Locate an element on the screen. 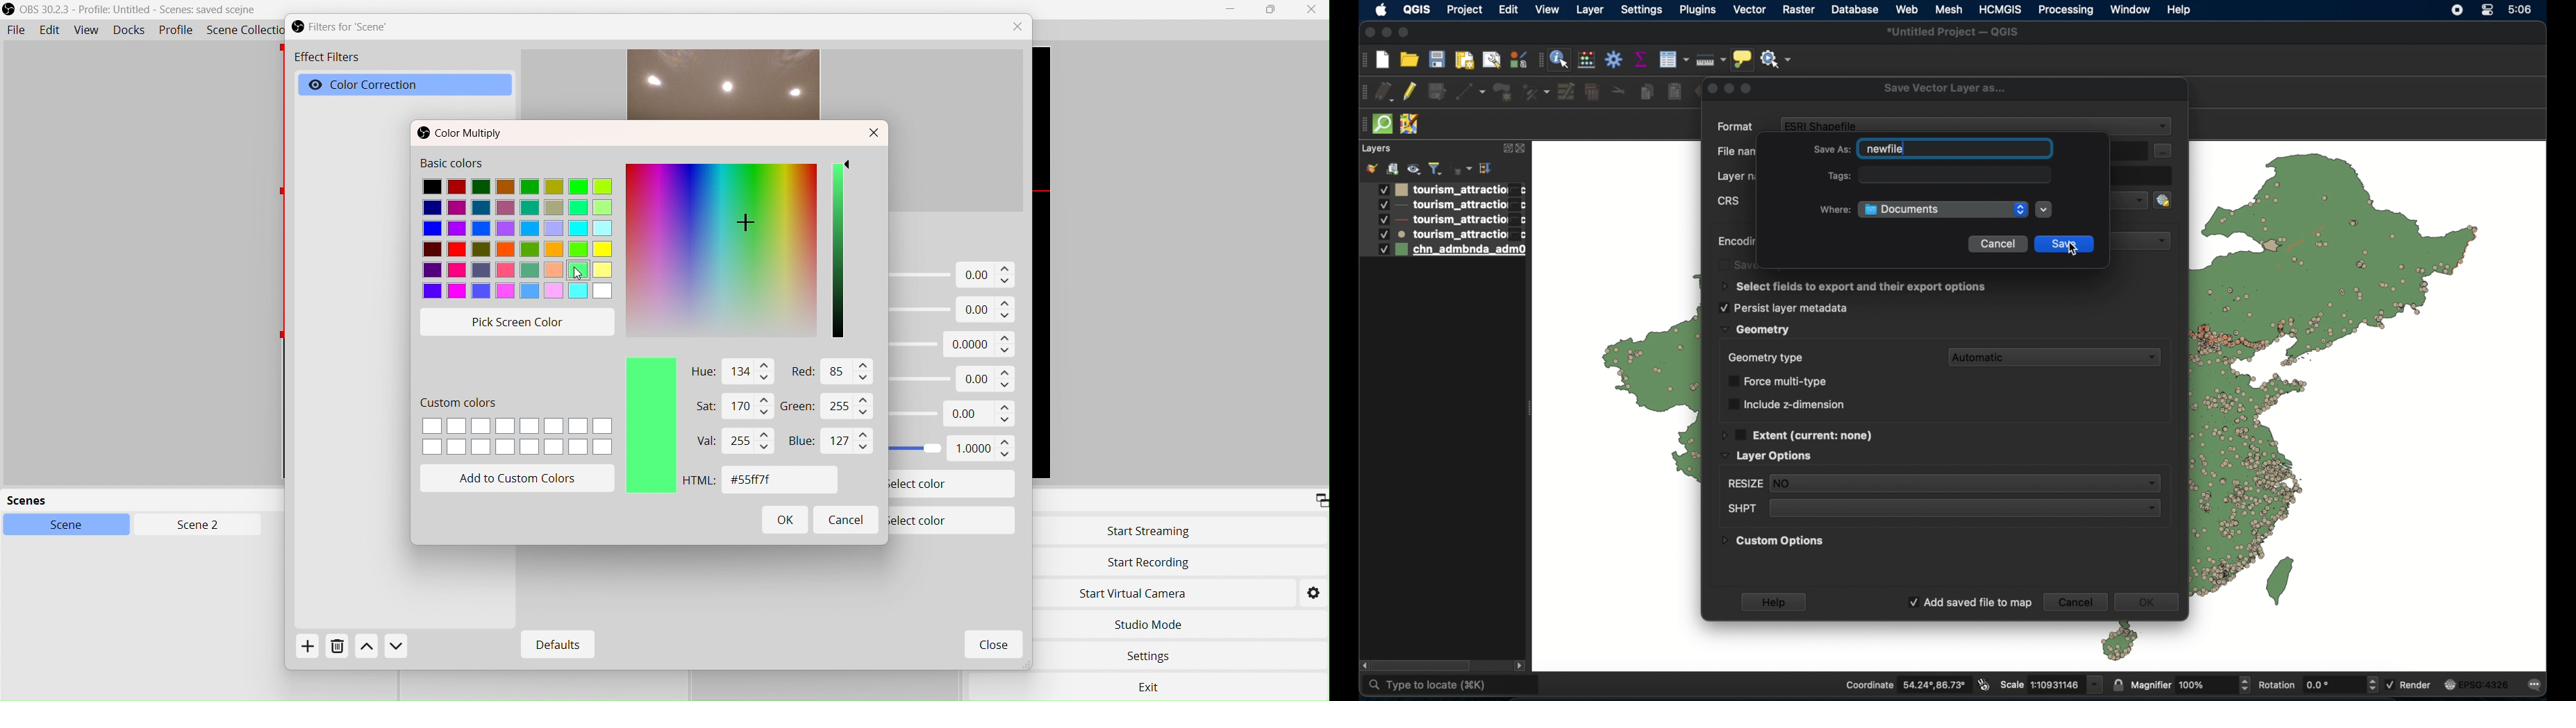 The width and height of the screenshot is (2576, 728). cursor is located at coordinates (581, 278).